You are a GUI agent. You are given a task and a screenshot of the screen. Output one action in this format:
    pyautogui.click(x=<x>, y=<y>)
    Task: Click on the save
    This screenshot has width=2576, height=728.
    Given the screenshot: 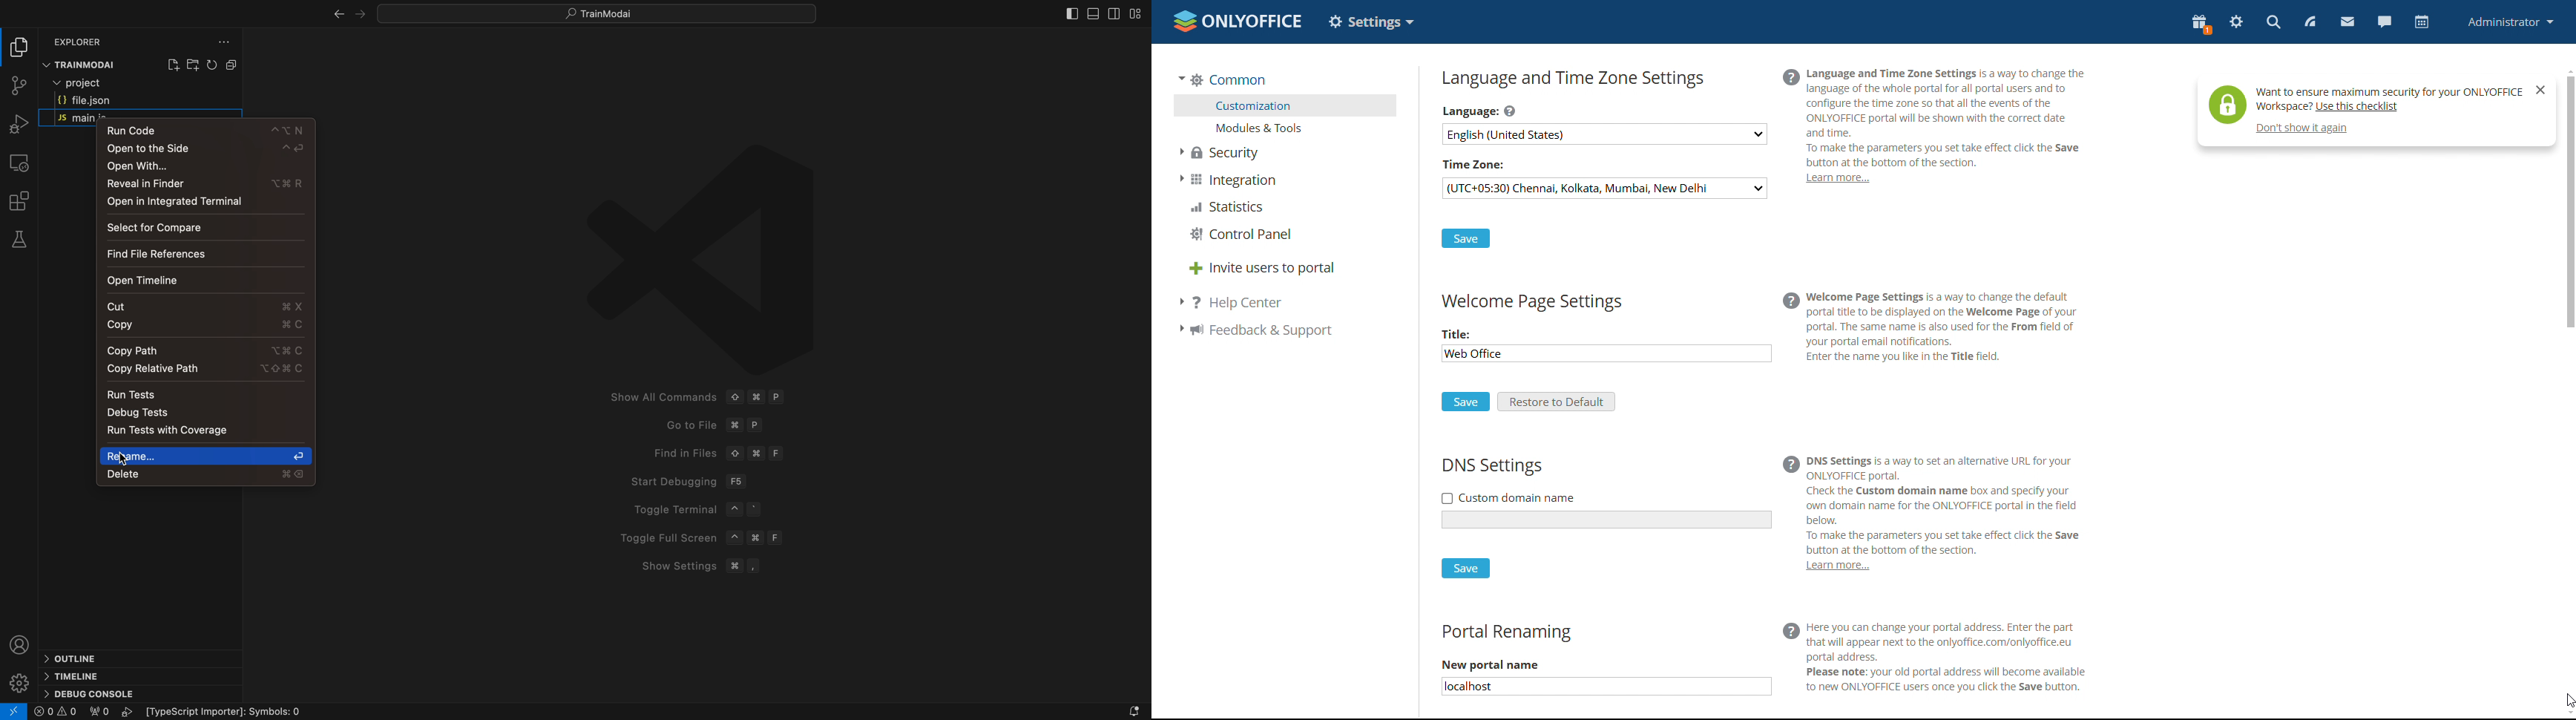 What is the action you would take?
    pyautogui.click(x=1465, y=238)
    